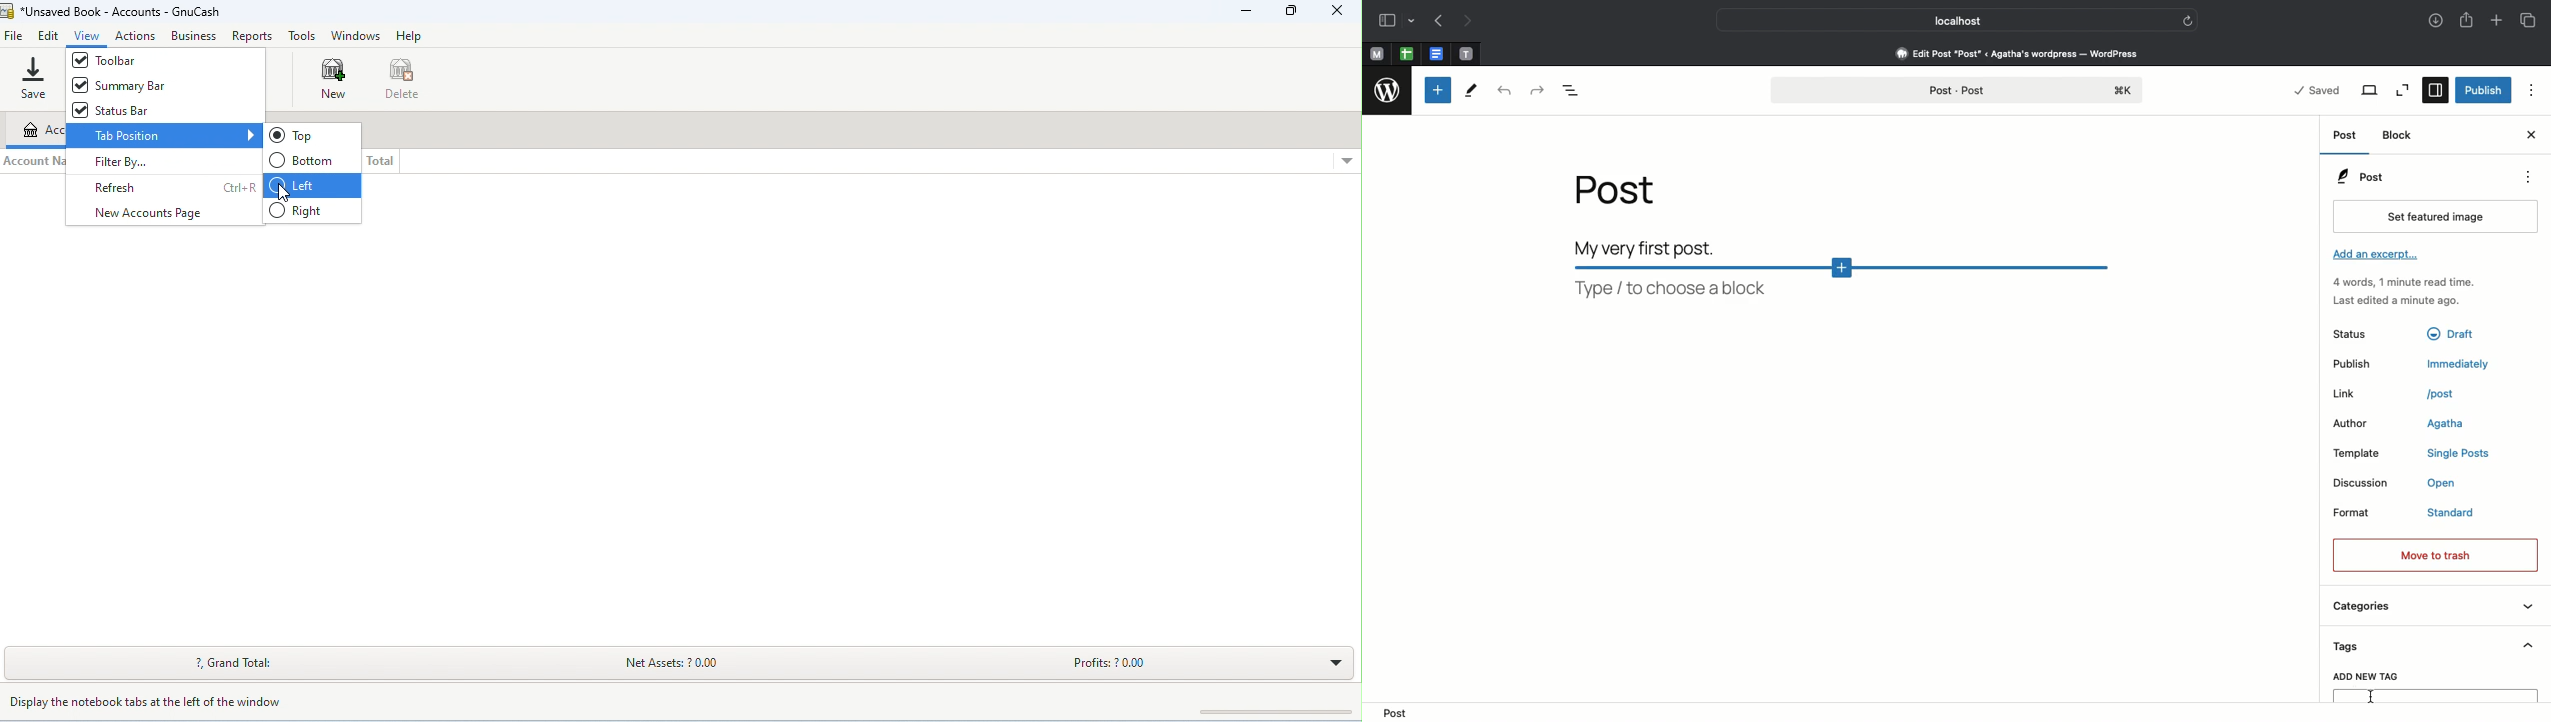 The height and width of the screenshot is (728, 2576). What do you see at coordinates (1466, 21) in the screenshot?
I see `Next page` at bounding box center [1466, 21].